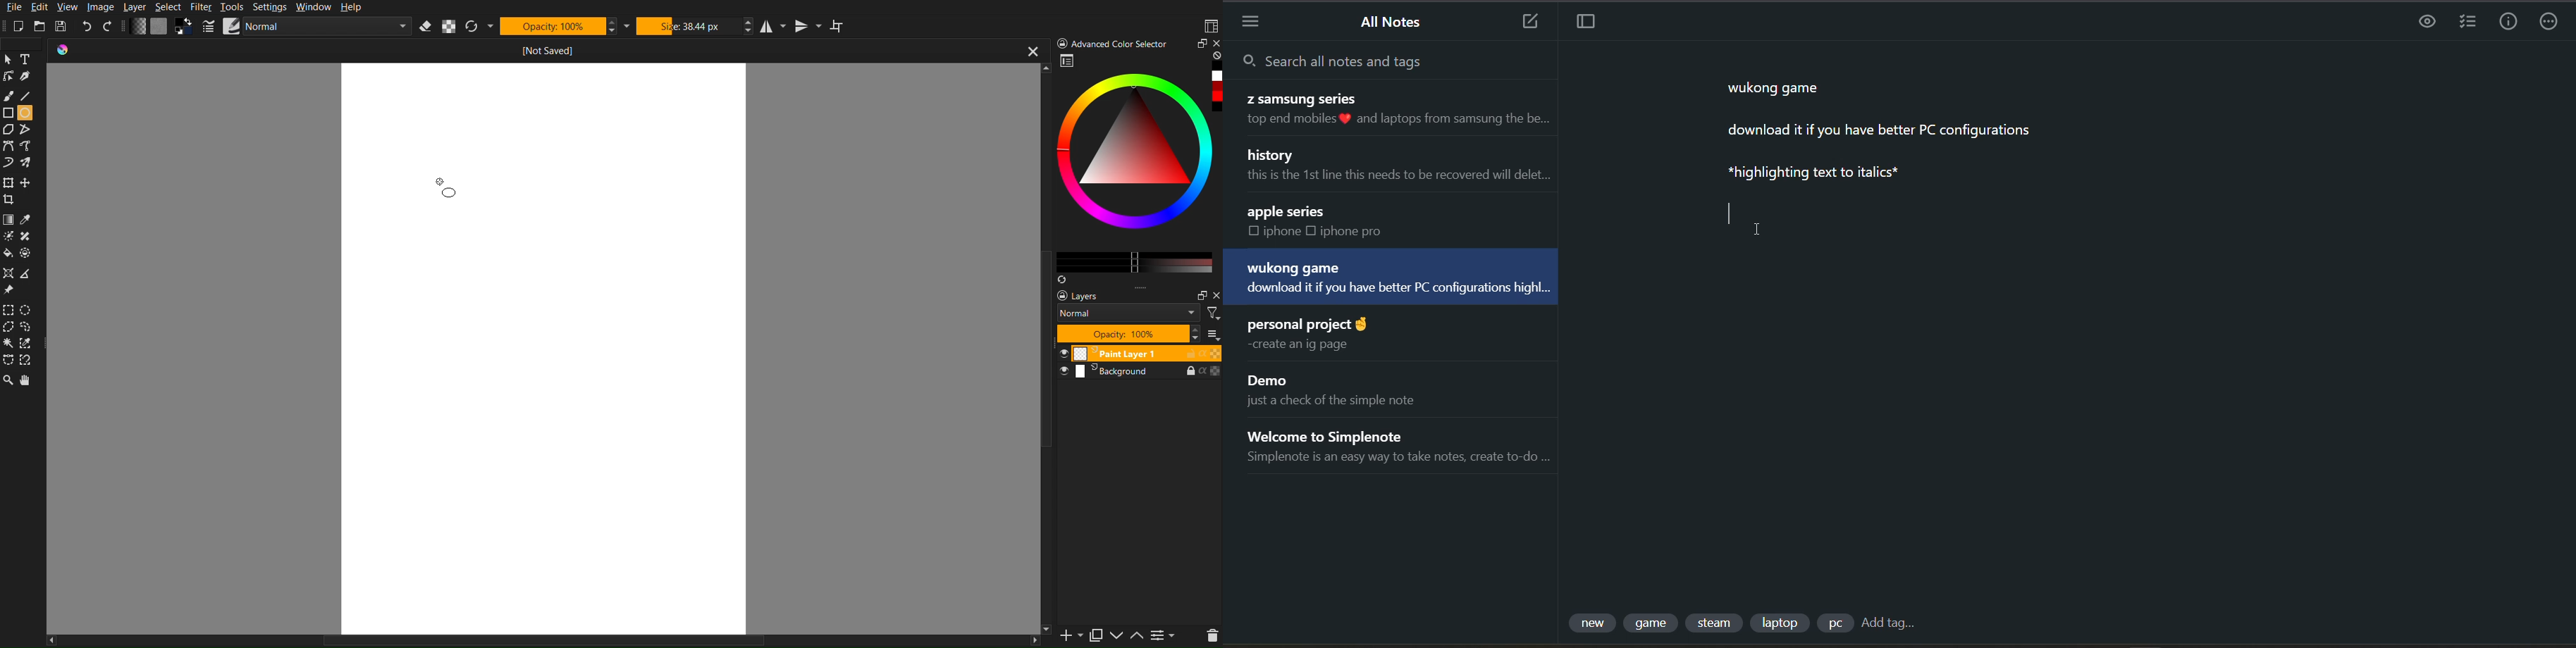 This screenshot has height=672, width=2576. I want to click on tag 1, so click(1591, 623).